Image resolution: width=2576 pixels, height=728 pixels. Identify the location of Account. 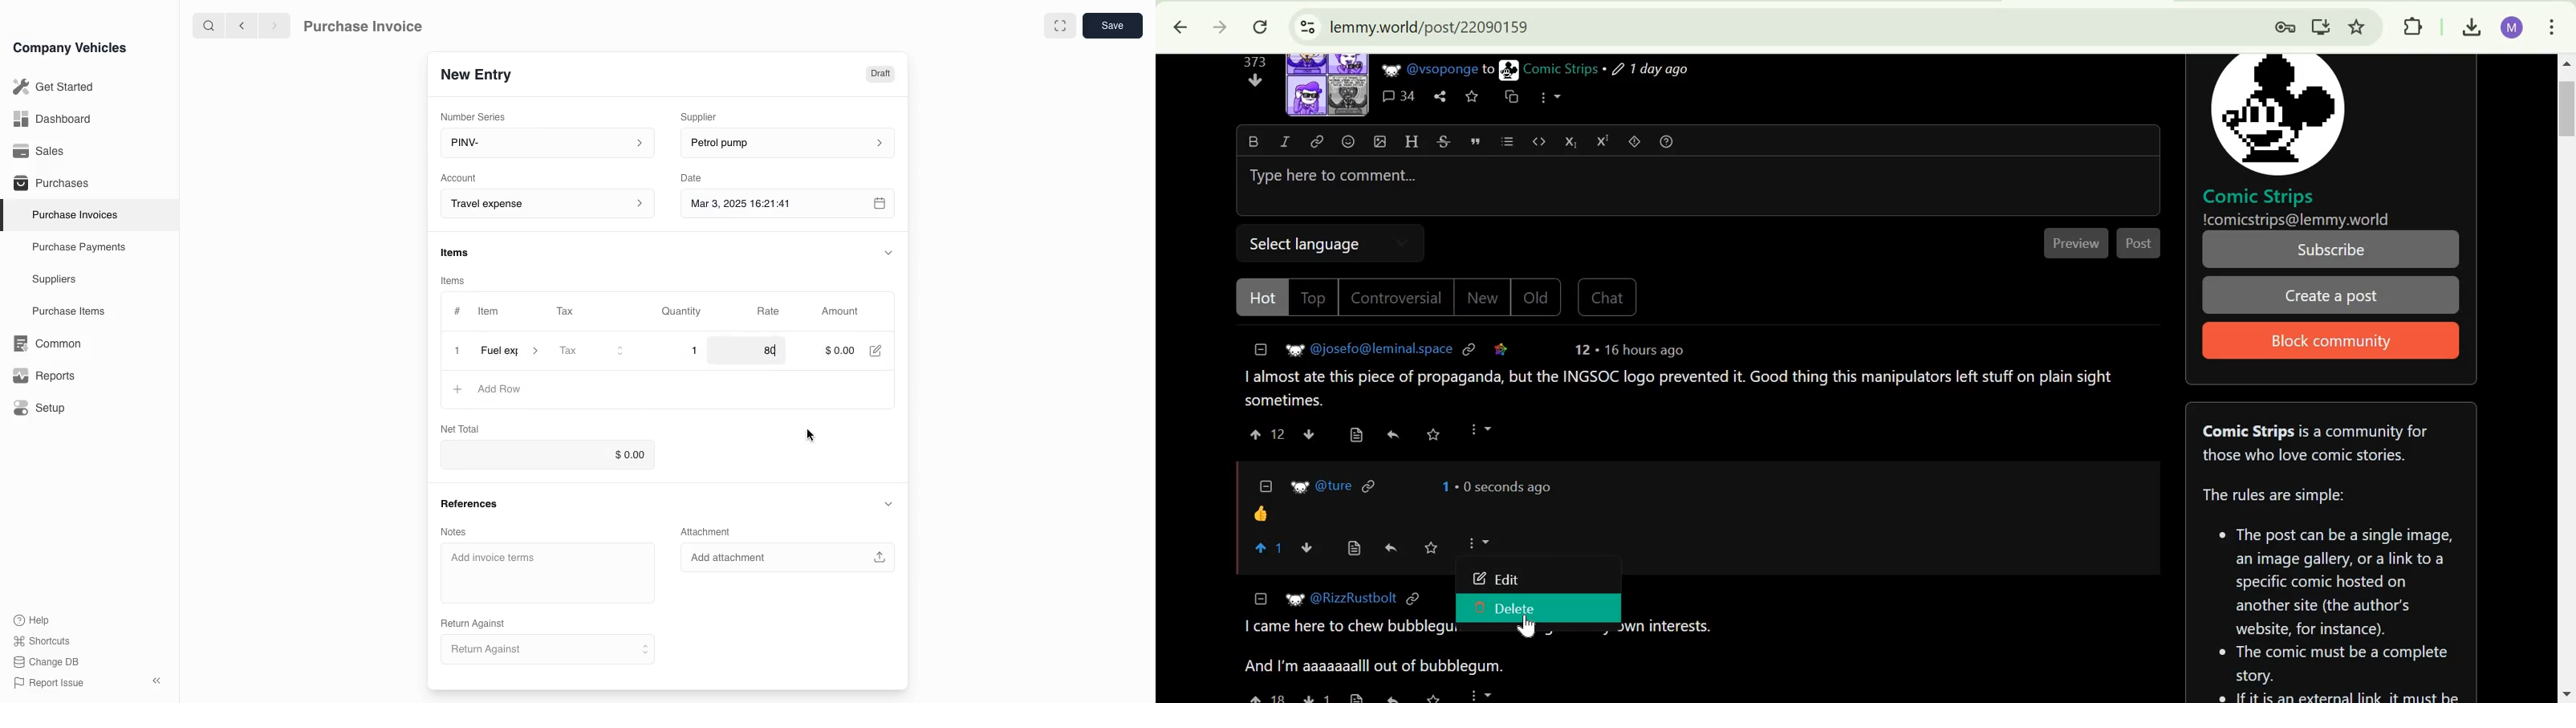
(459, 177).